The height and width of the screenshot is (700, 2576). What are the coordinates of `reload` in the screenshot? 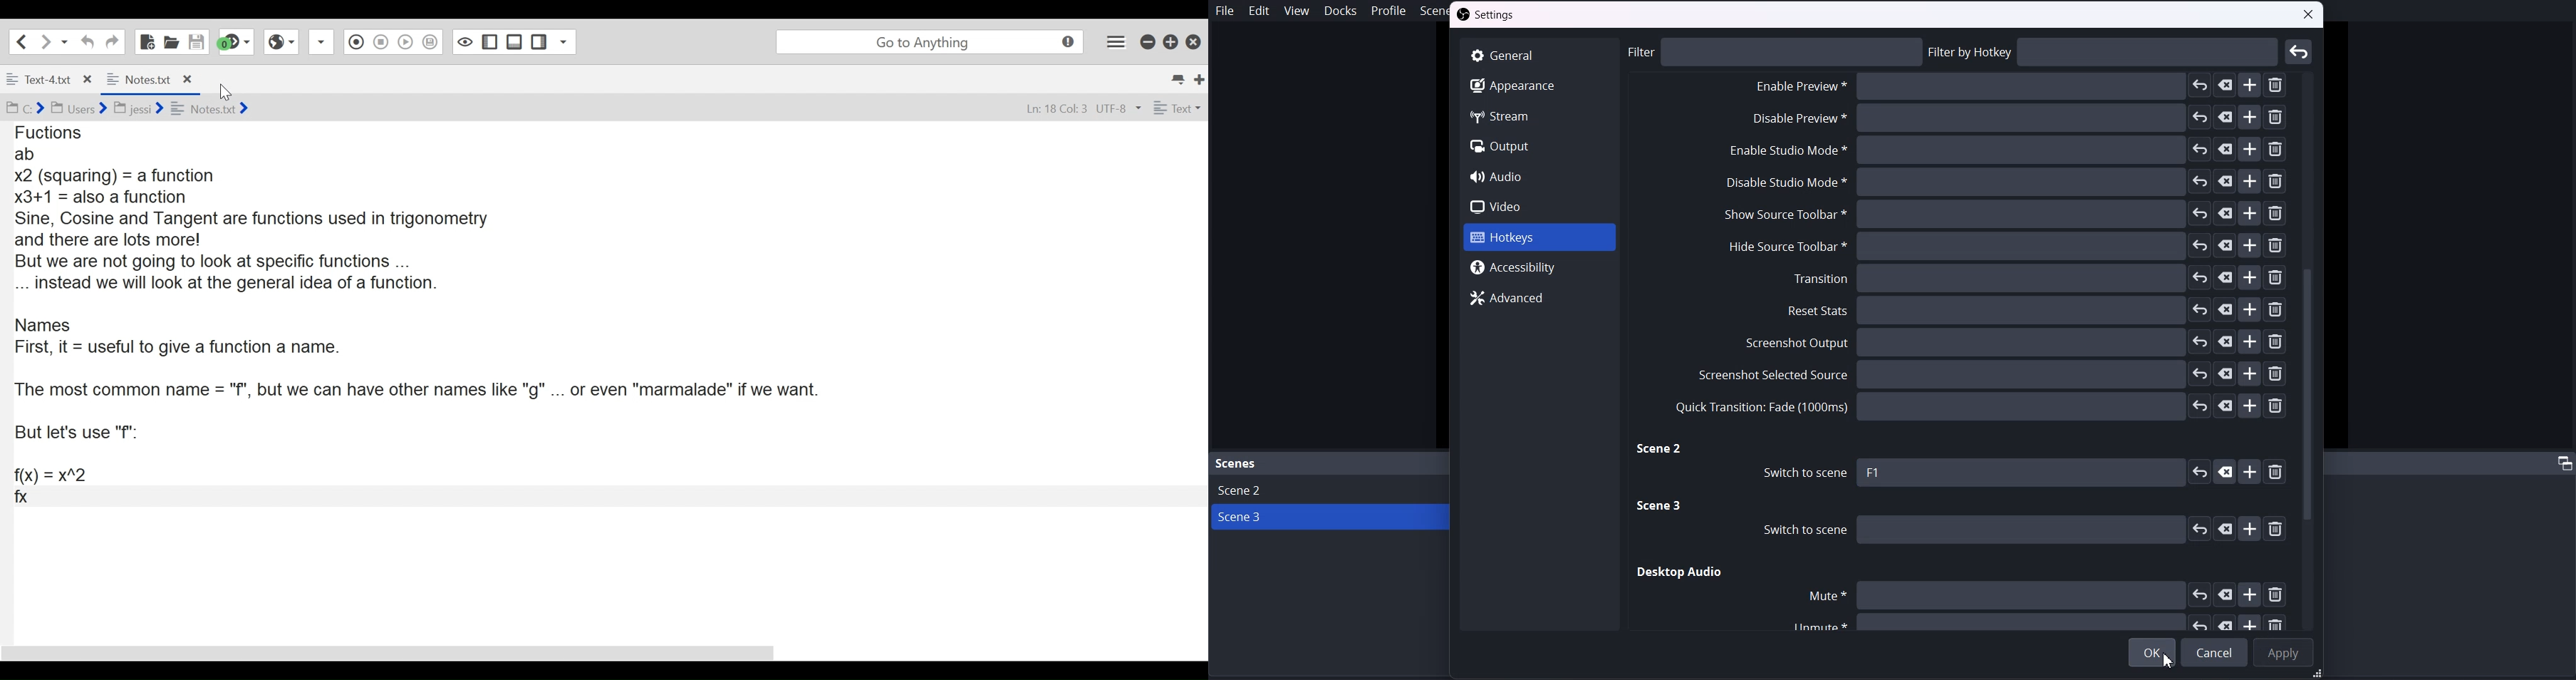 It's located at (2199, 472).